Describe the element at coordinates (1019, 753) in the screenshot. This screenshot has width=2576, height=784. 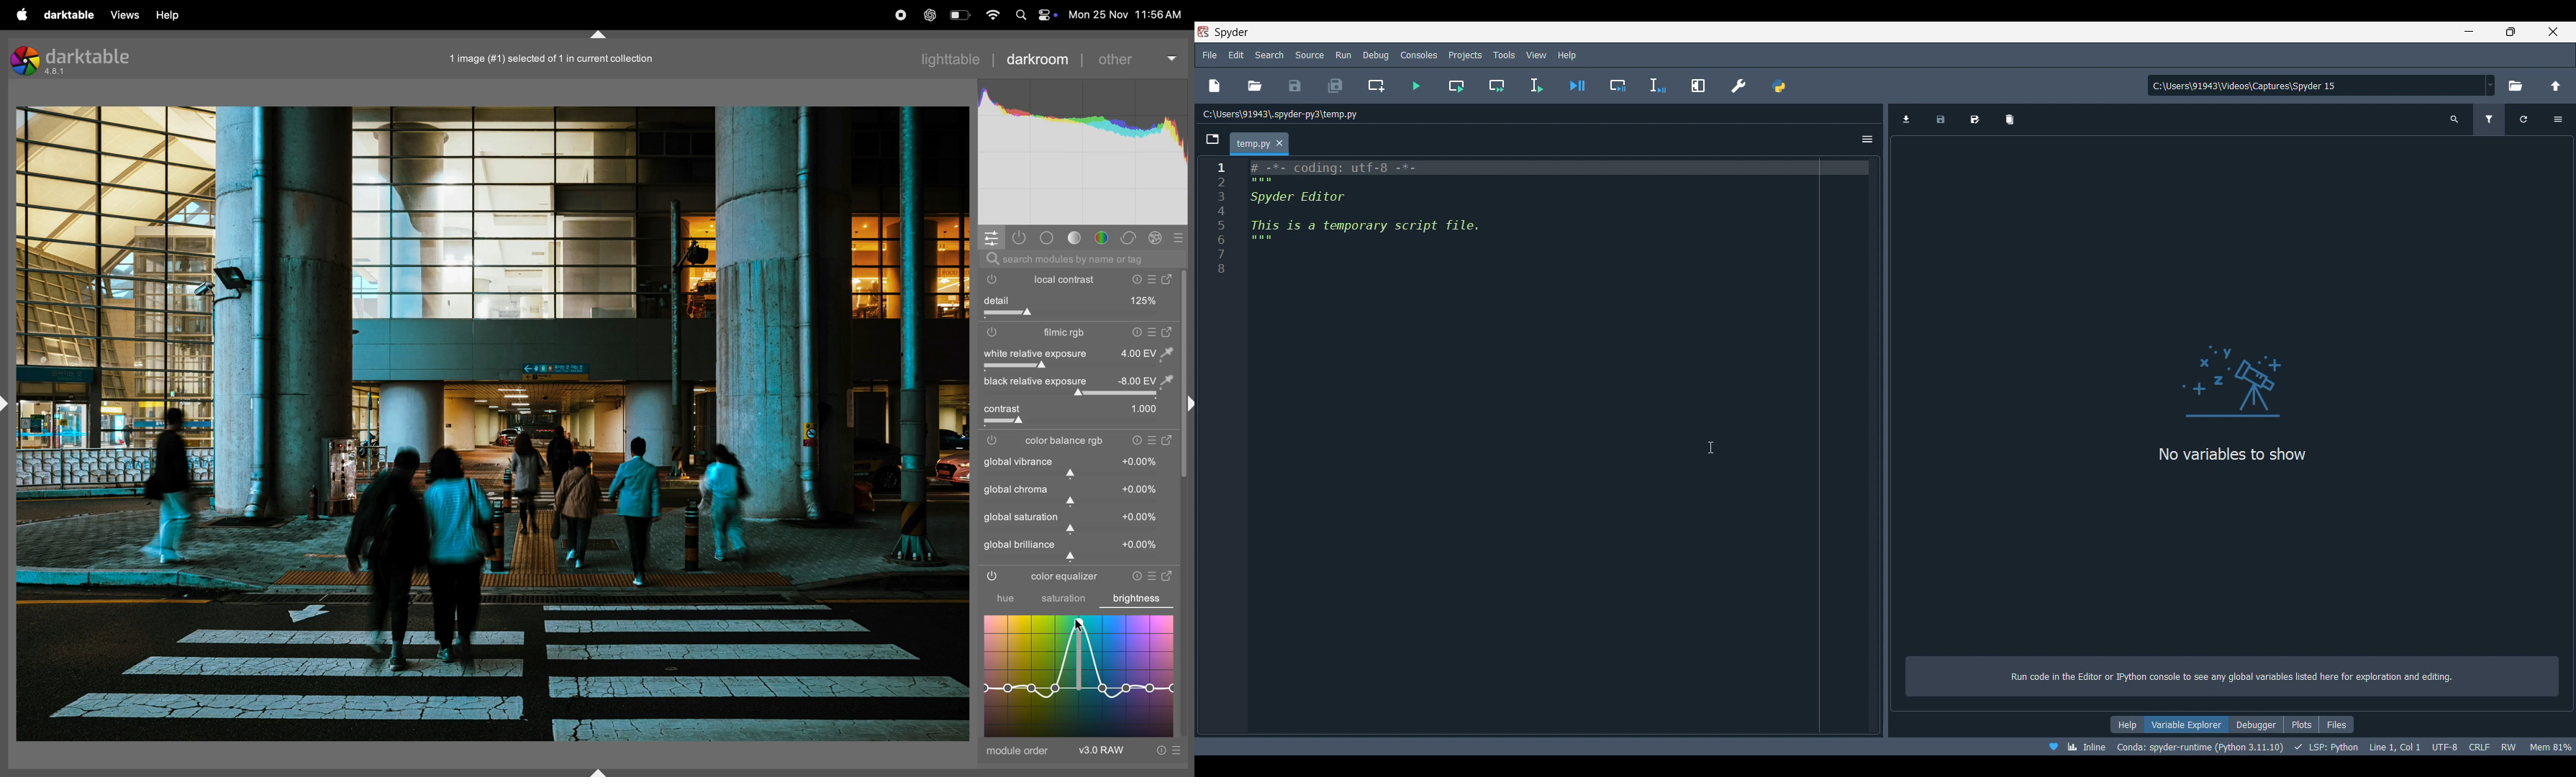
I see `module order` at that location.